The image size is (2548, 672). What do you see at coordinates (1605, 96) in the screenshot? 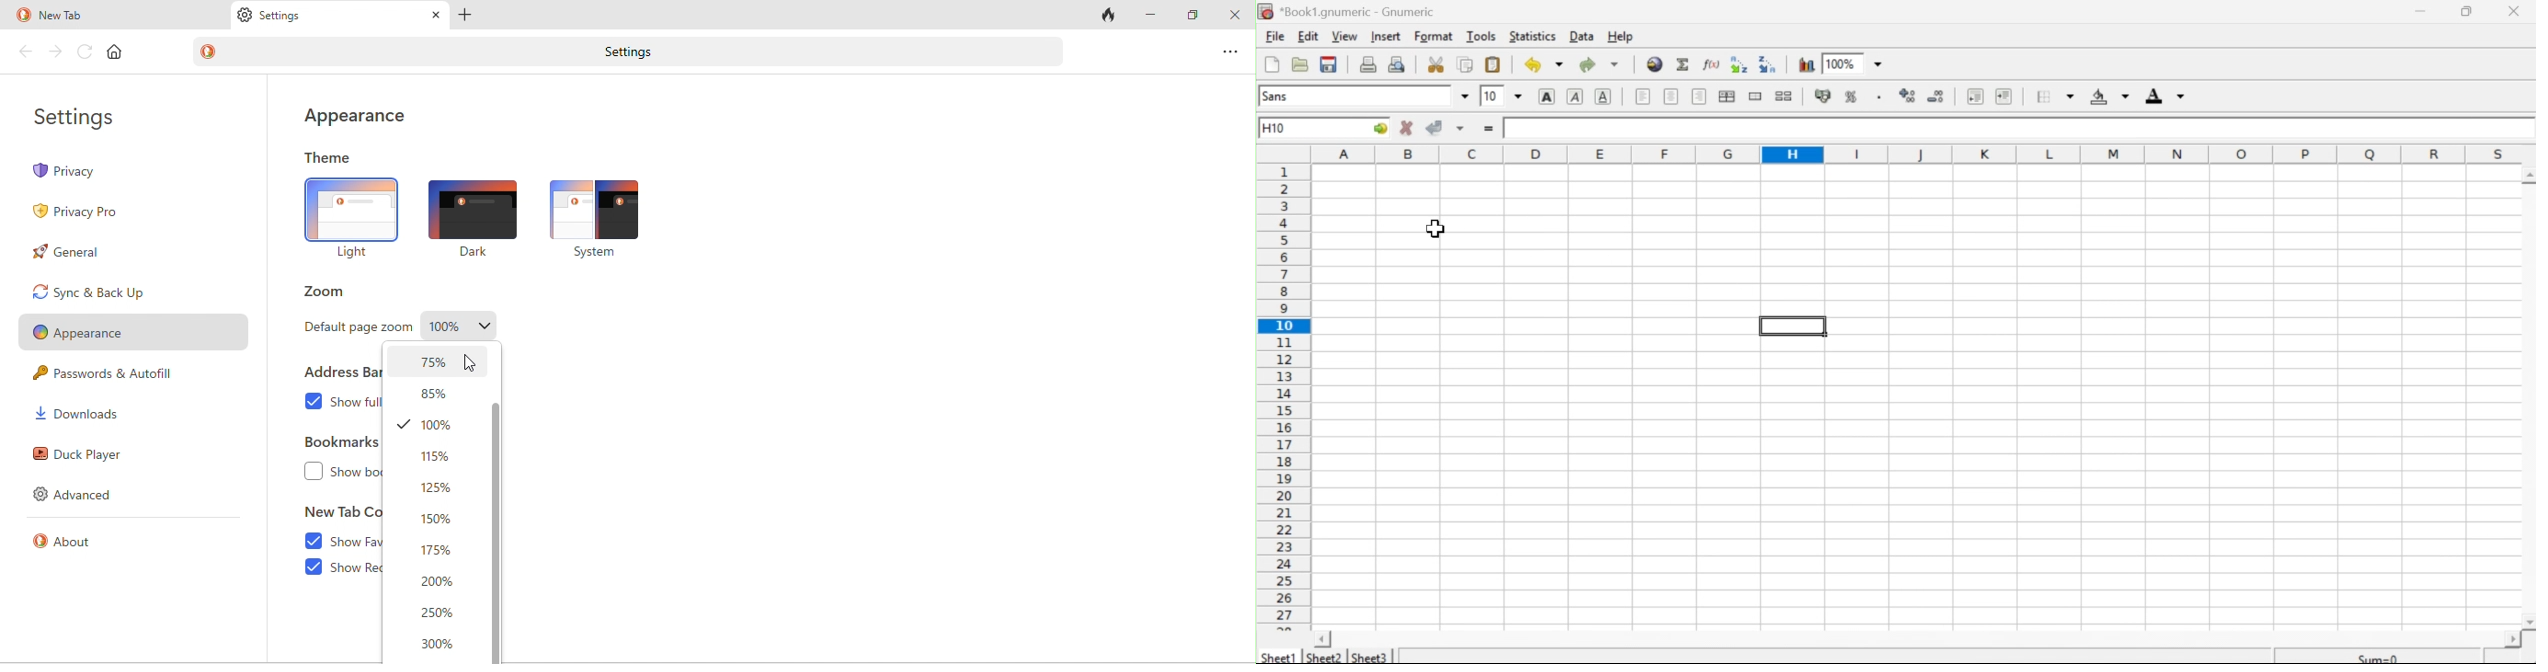
I see `Underline` at bounding box center [1605, 96].